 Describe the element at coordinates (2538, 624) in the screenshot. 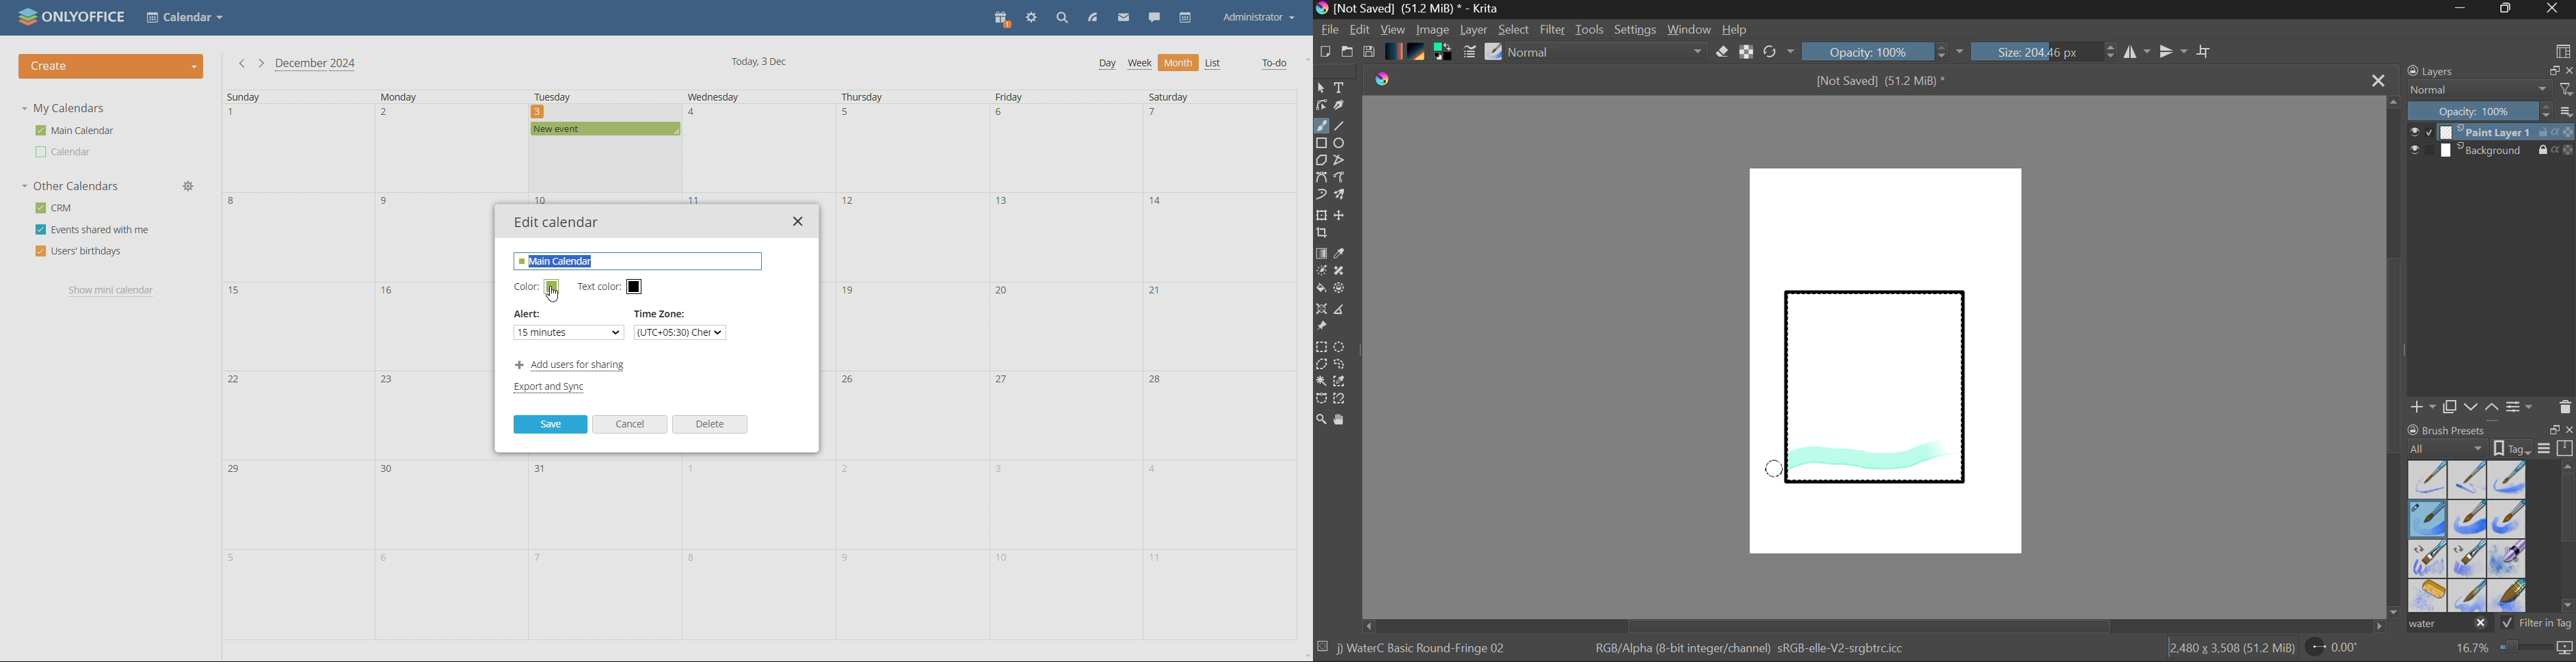

I see `Filter in Tag Option` at that location.